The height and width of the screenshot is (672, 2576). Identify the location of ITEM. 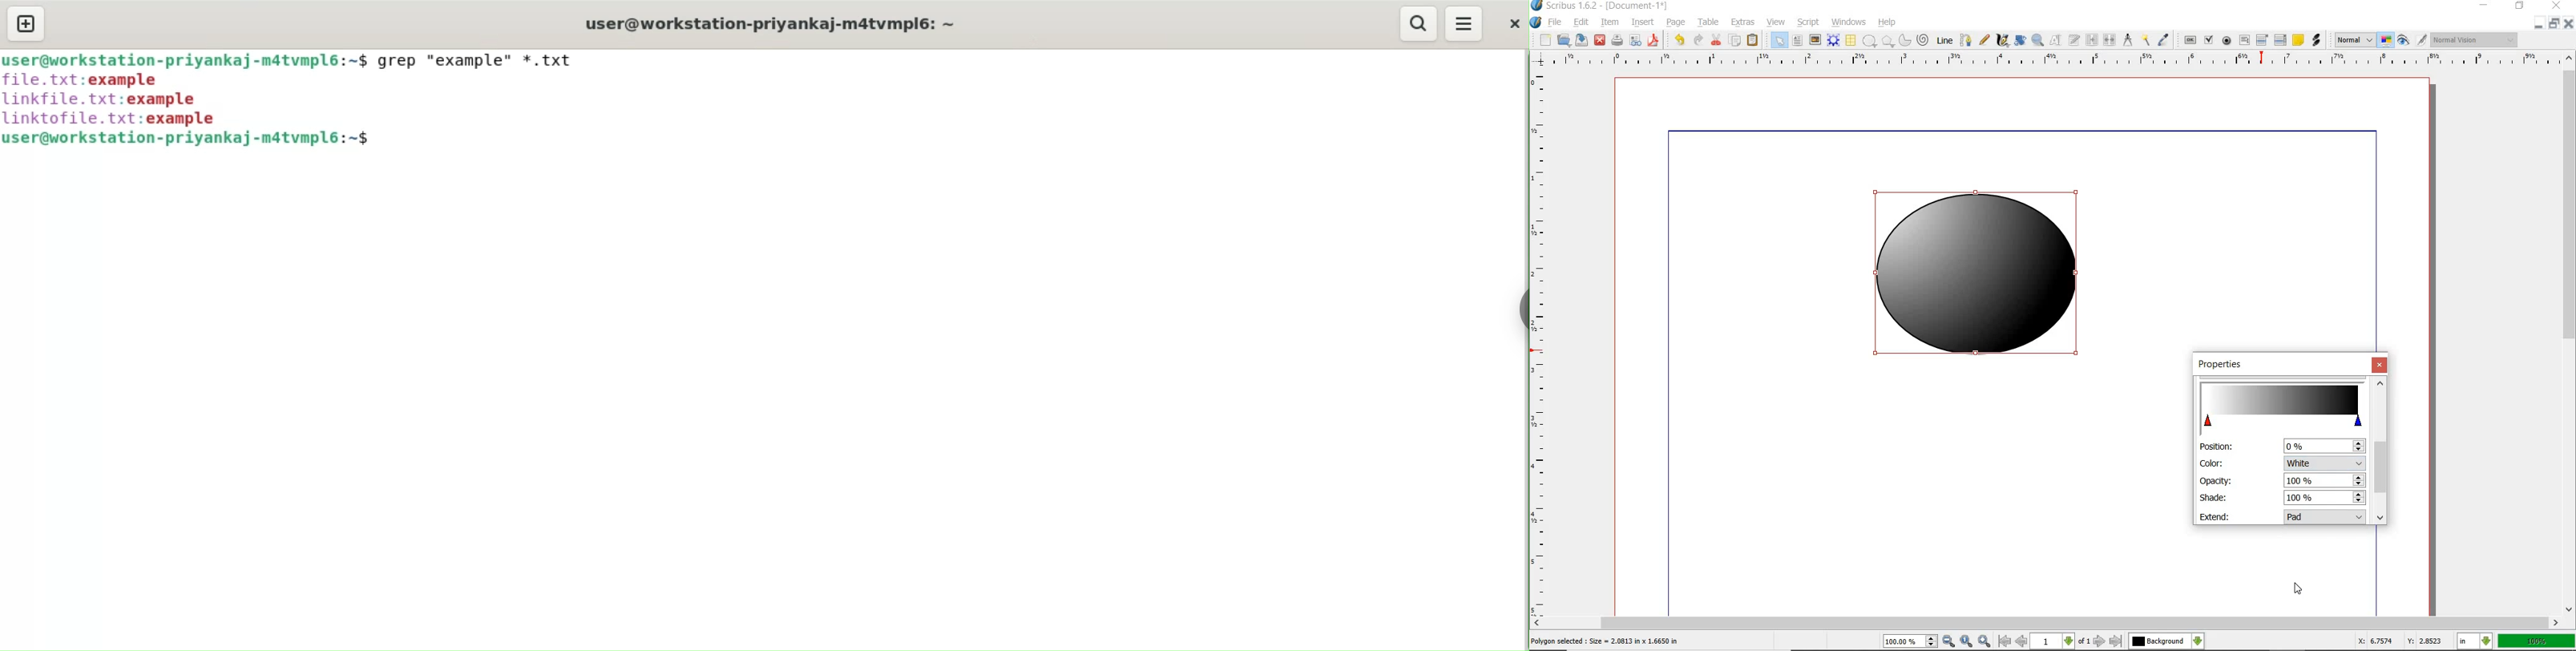
(1610, 21).